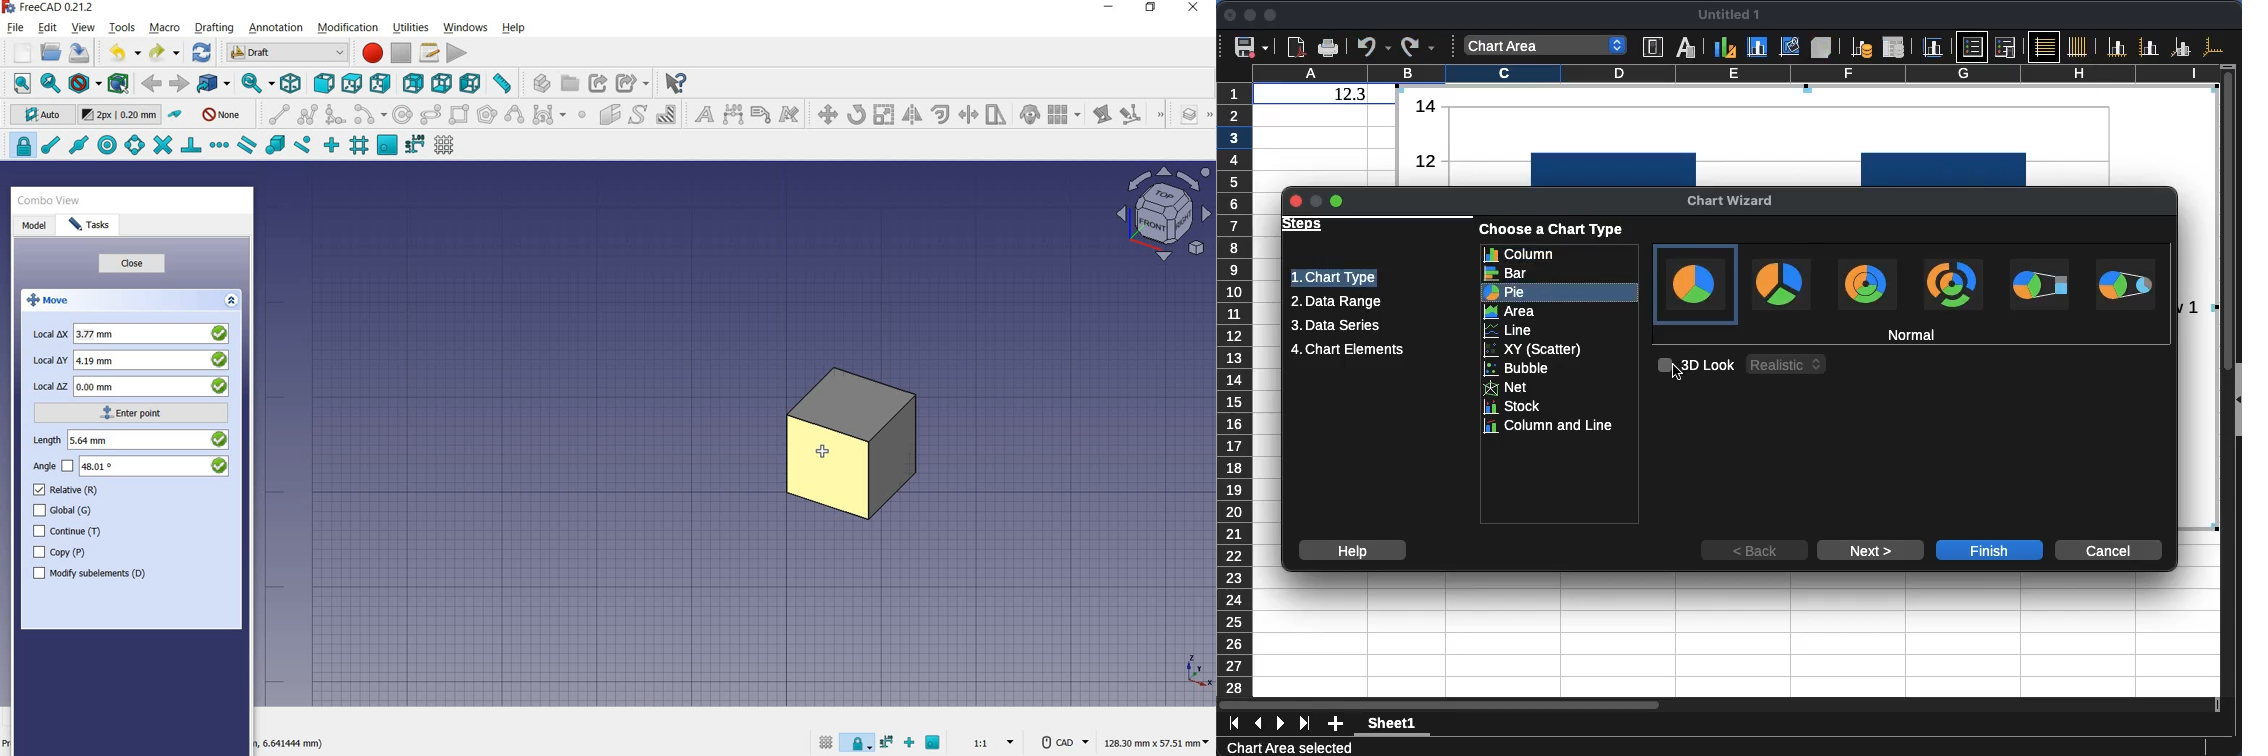 Image resolution: width=2268 pixels, height=756 pixels. I want to click on close, so click(244, 199).